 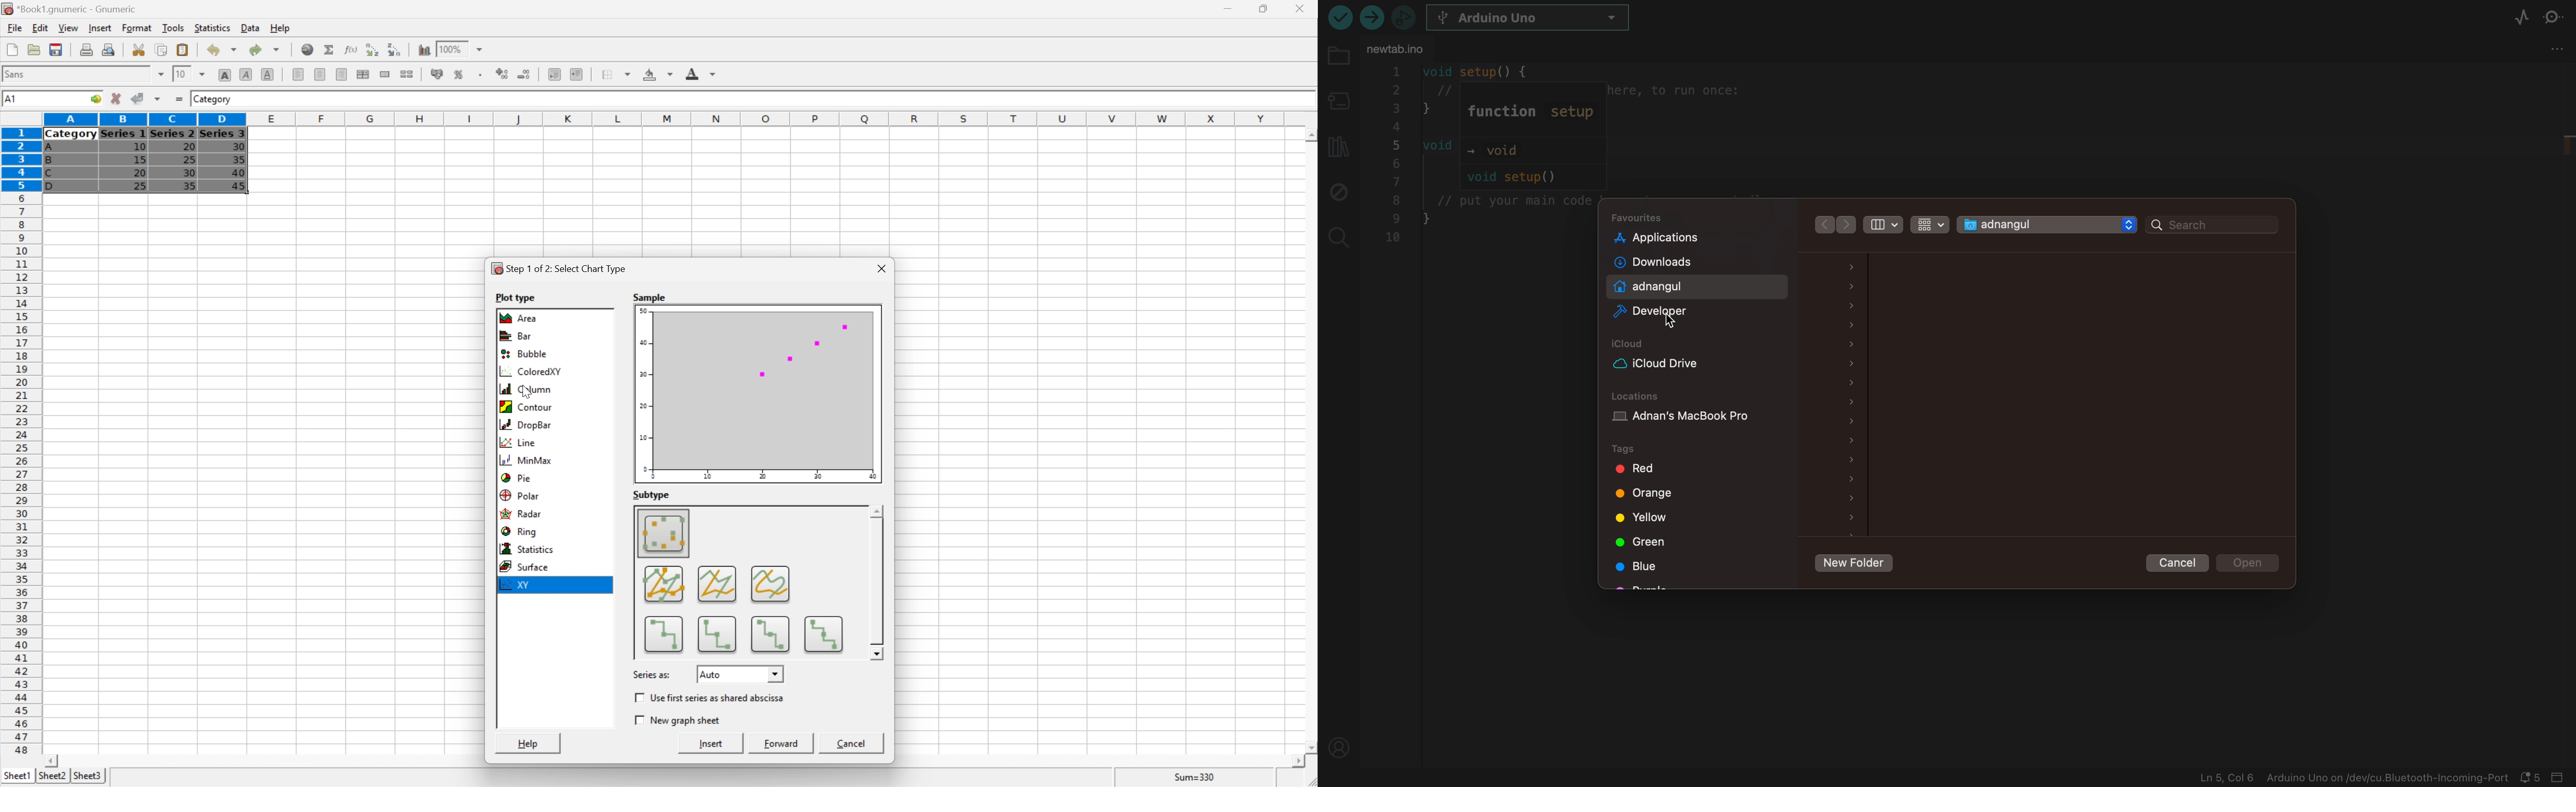 What do you see at coordinates (1197, 779) in the screenshot?
I see `Sum=0` at bounding box center [1197, 779].